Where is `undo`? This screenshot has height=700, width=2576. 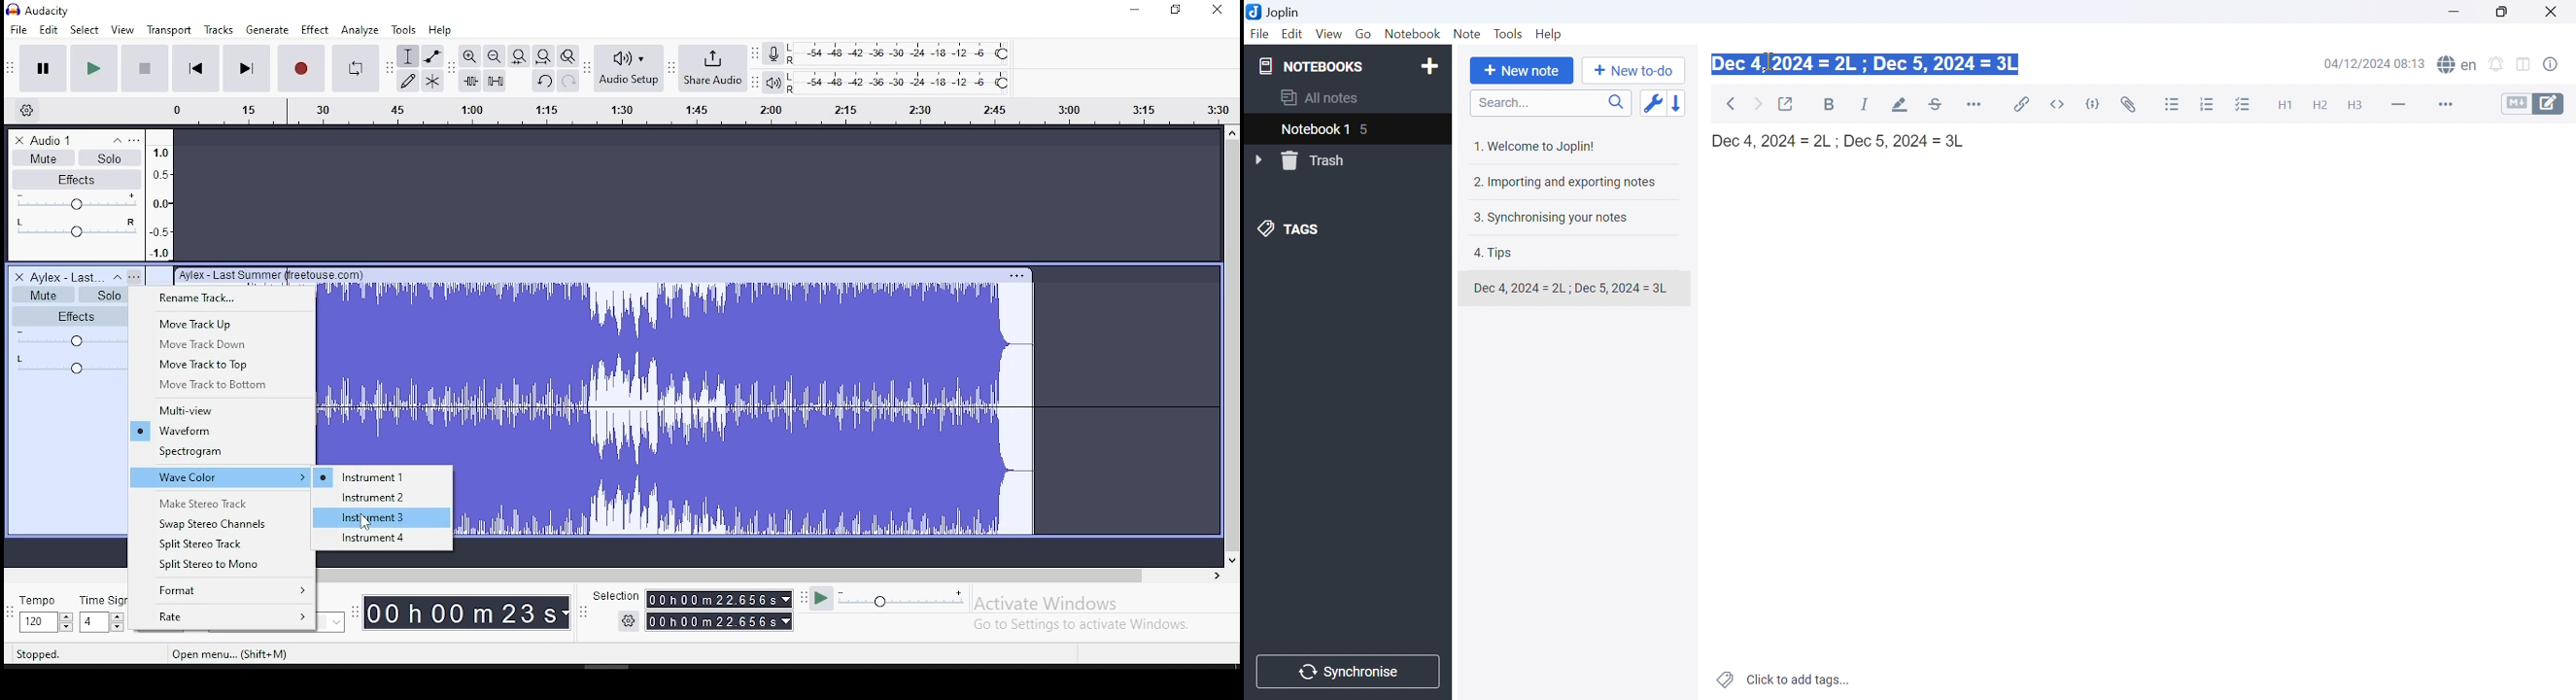
undo is located at coordinates (543, 80).